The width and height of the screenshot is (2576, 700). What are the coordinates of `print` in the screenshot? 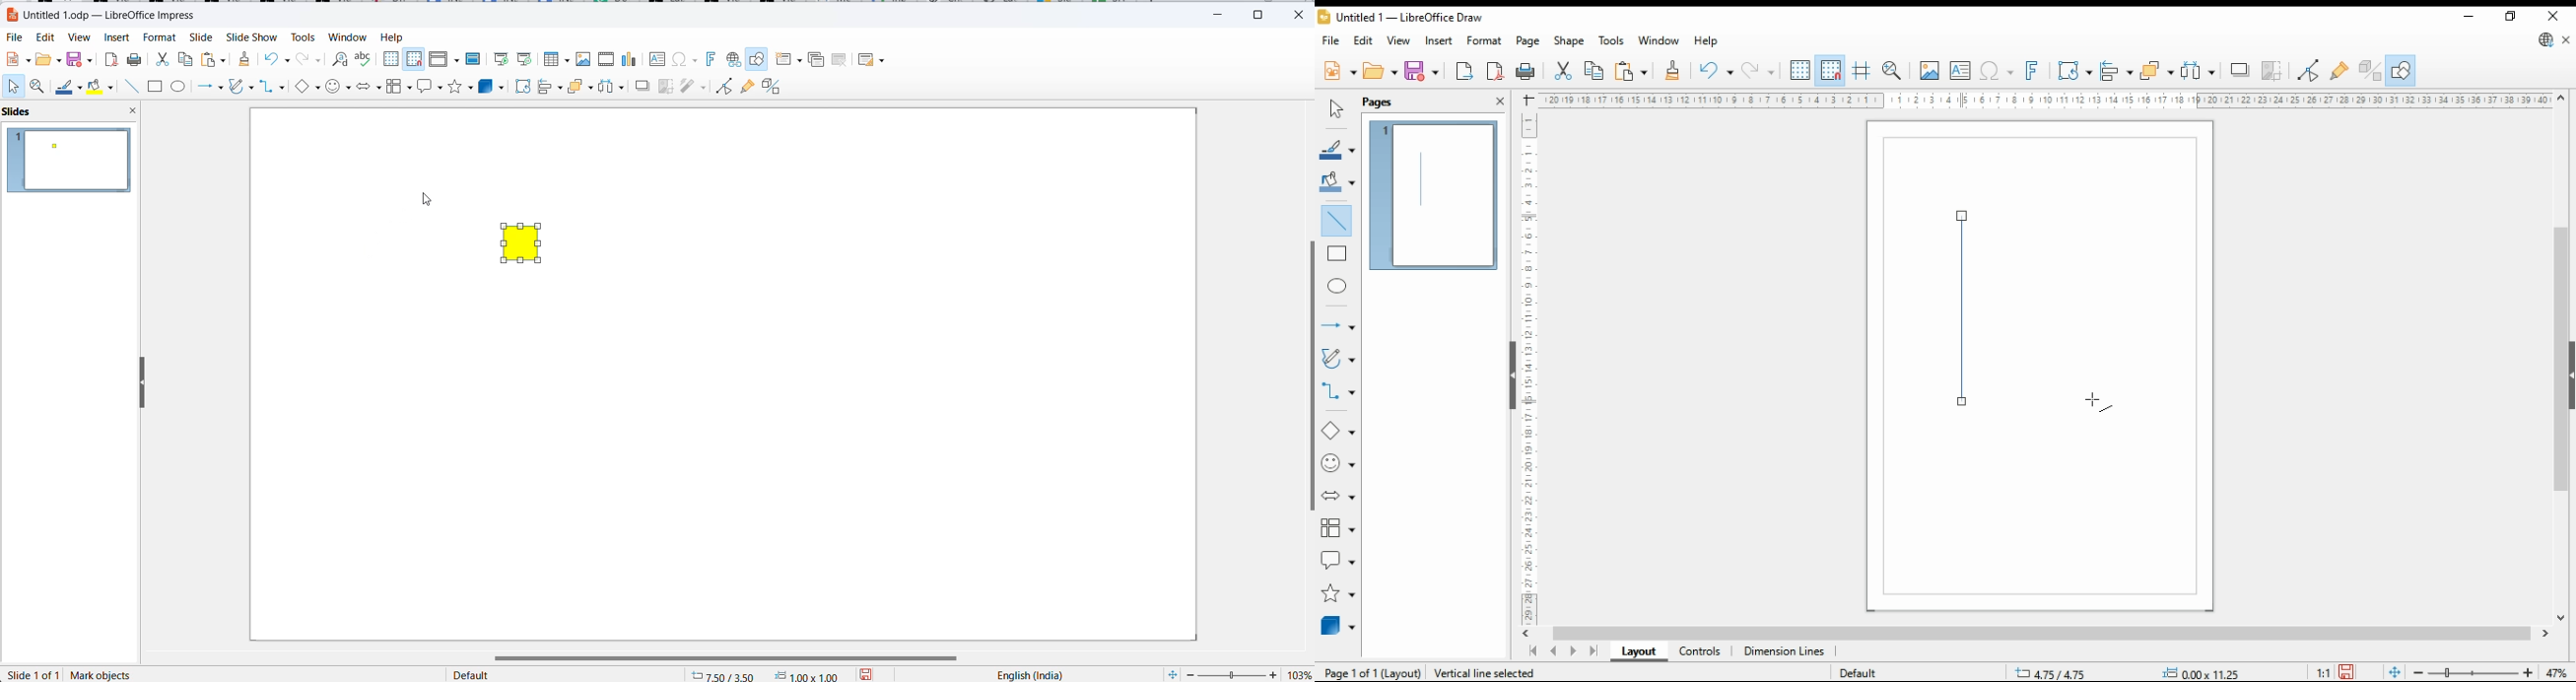 It's located at (1525, 72).